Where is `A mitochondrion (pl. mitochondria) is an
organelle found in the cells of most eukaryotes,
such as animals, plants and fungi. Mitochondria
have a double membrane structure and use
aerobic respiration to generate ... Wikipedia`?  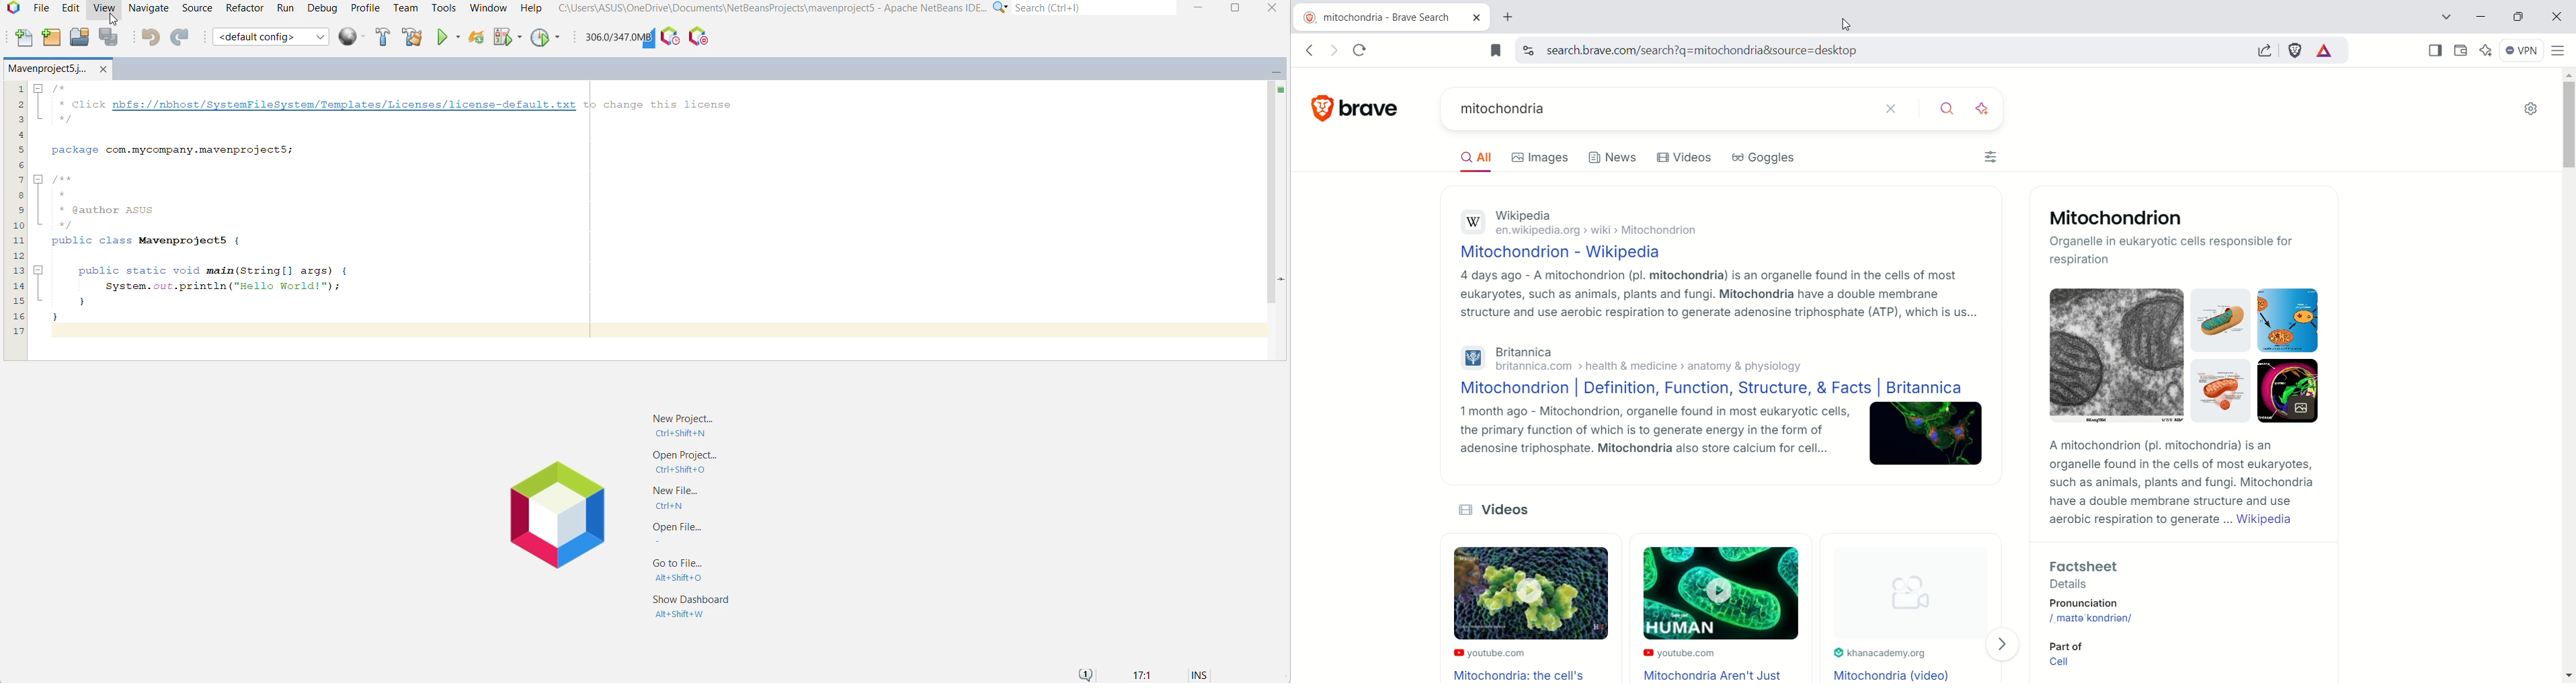
A mitochondrion (pl. mitochondria) is an
organelle found in the cells of most eukaryotes,
such as animals, plants and fungi. Mitochondria
have a double membrane structure and use
aerobic respiration to generate ... Wikipedia is located at coordinates (2177, 484).